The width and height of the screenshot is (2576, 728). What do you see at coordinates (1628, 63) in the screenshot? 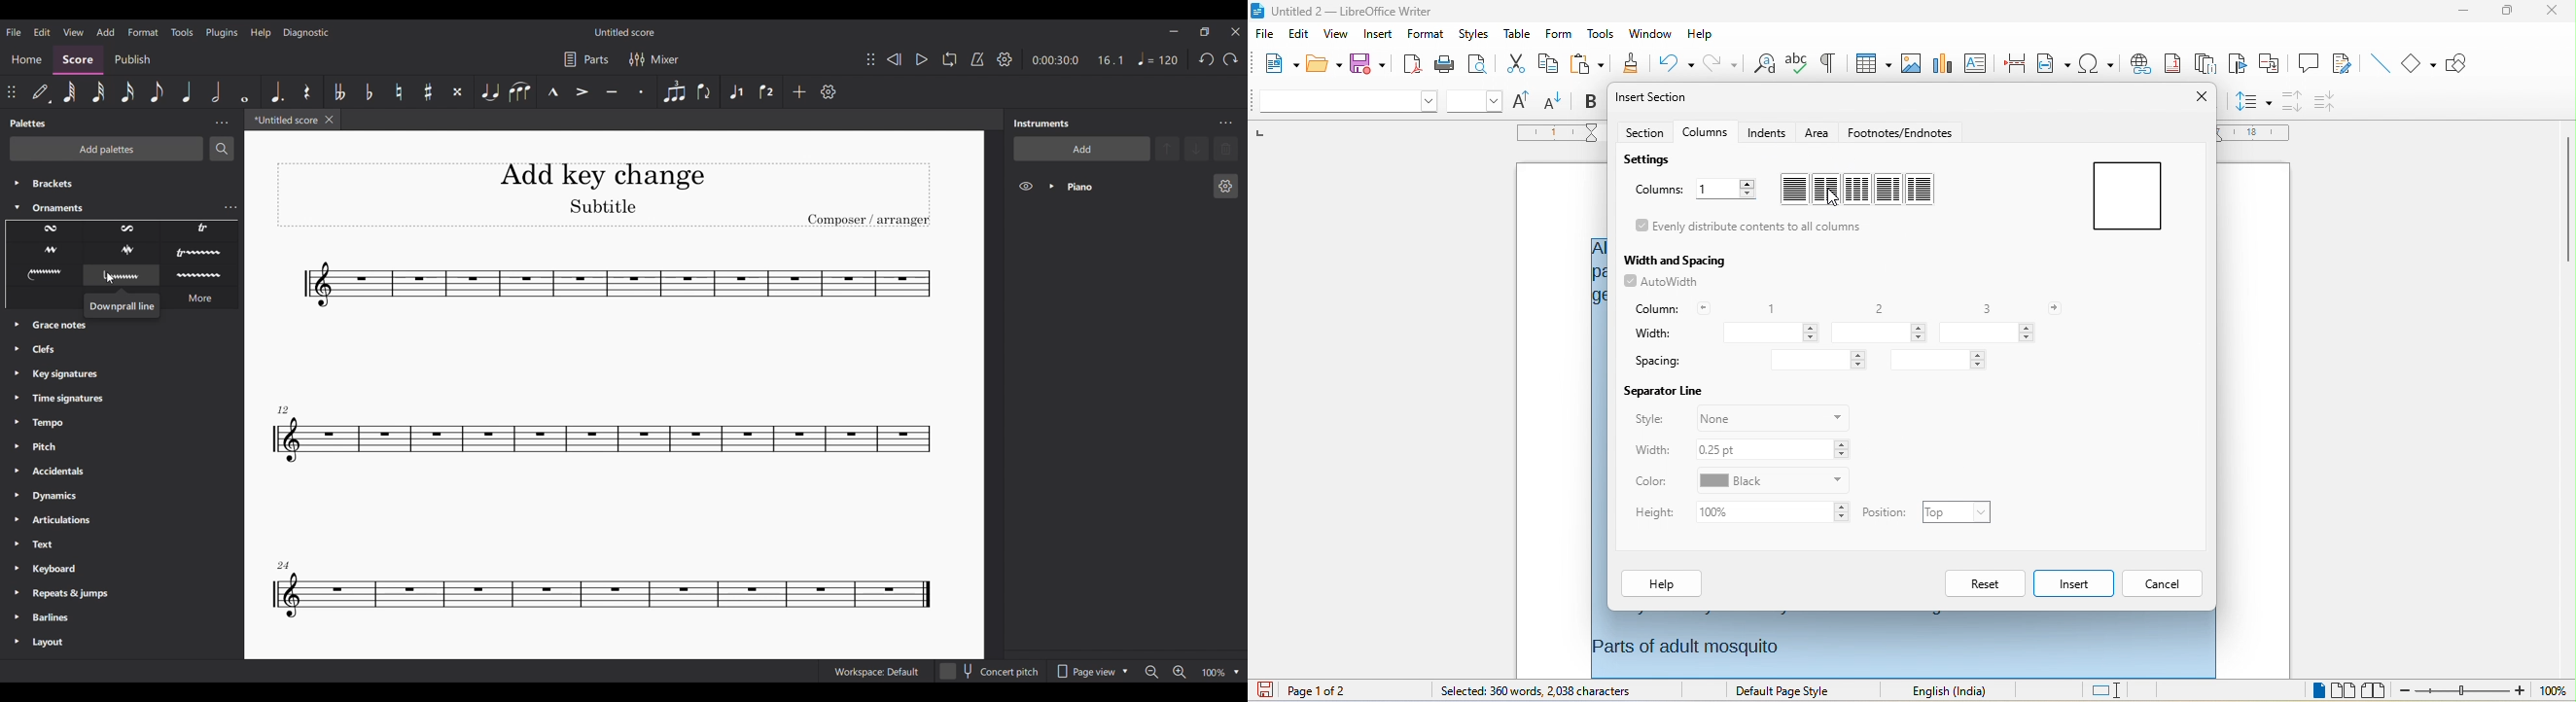
I see `clone formatting ` at bounding box center [1628, 63].